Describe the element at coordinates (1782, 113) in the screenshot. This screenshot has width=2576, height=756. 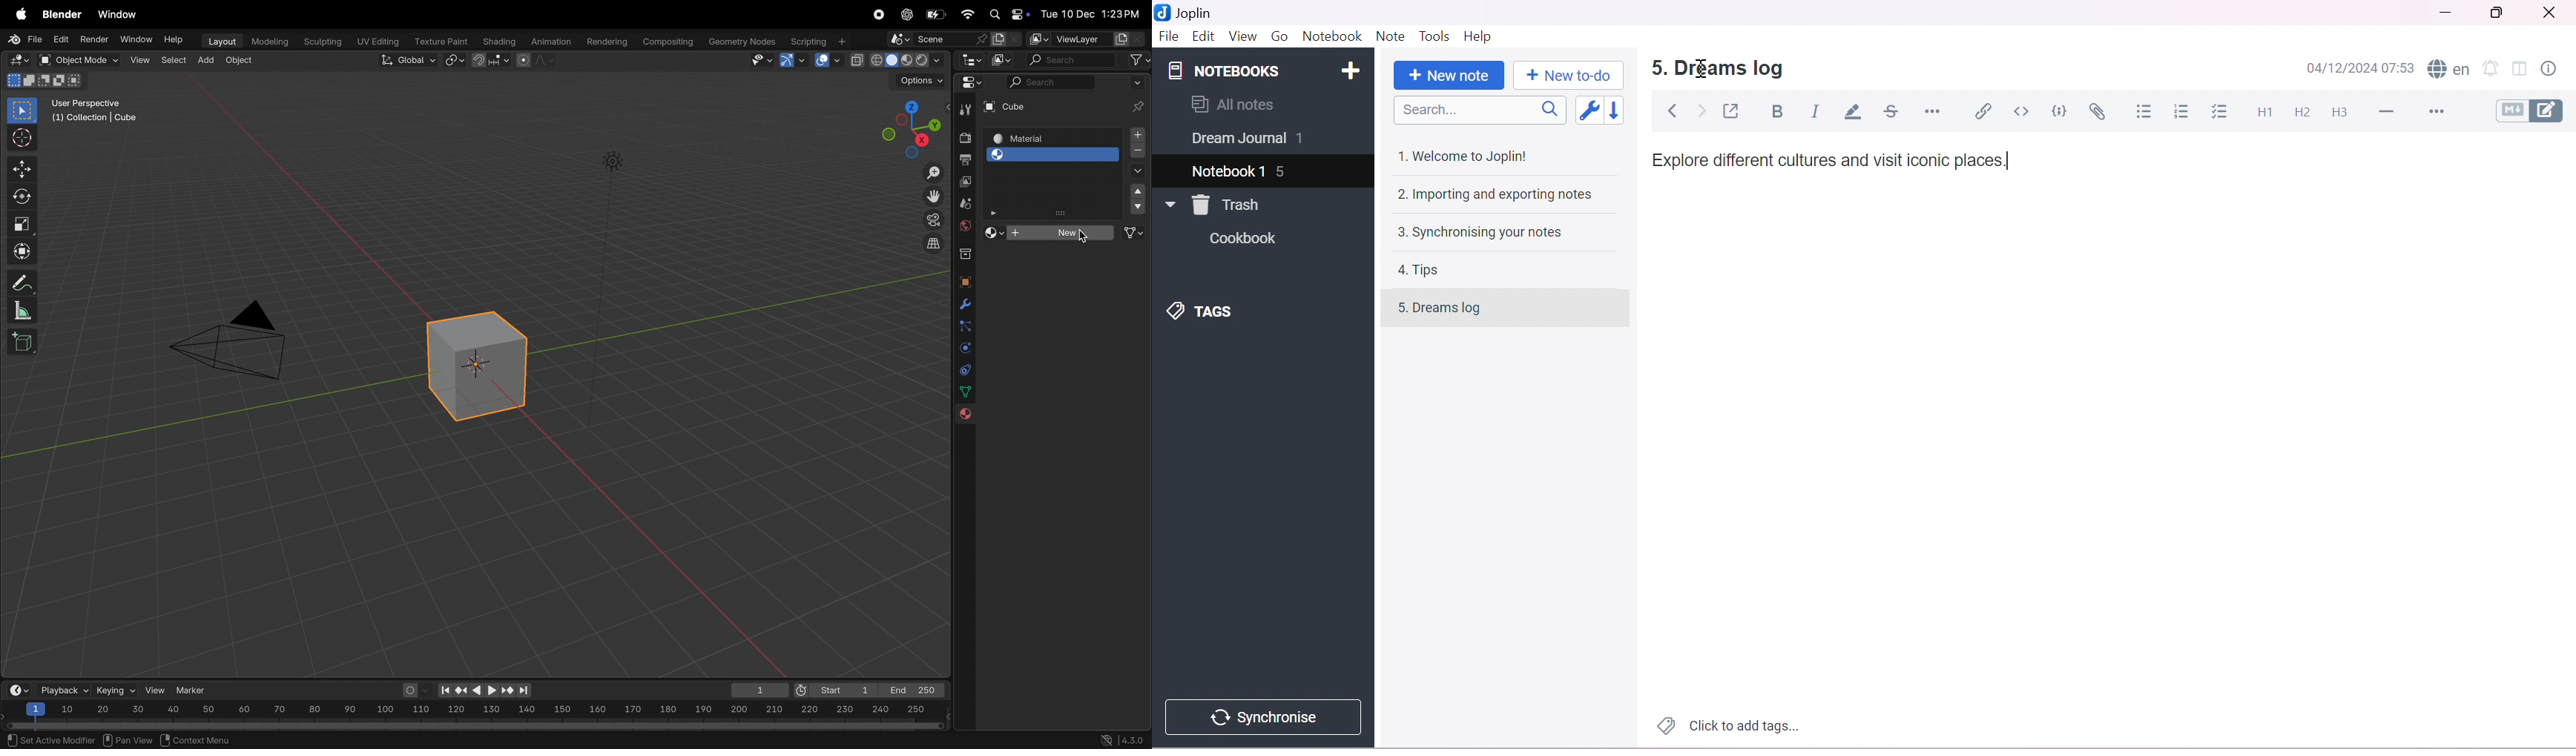
I see `Bold` at that location.